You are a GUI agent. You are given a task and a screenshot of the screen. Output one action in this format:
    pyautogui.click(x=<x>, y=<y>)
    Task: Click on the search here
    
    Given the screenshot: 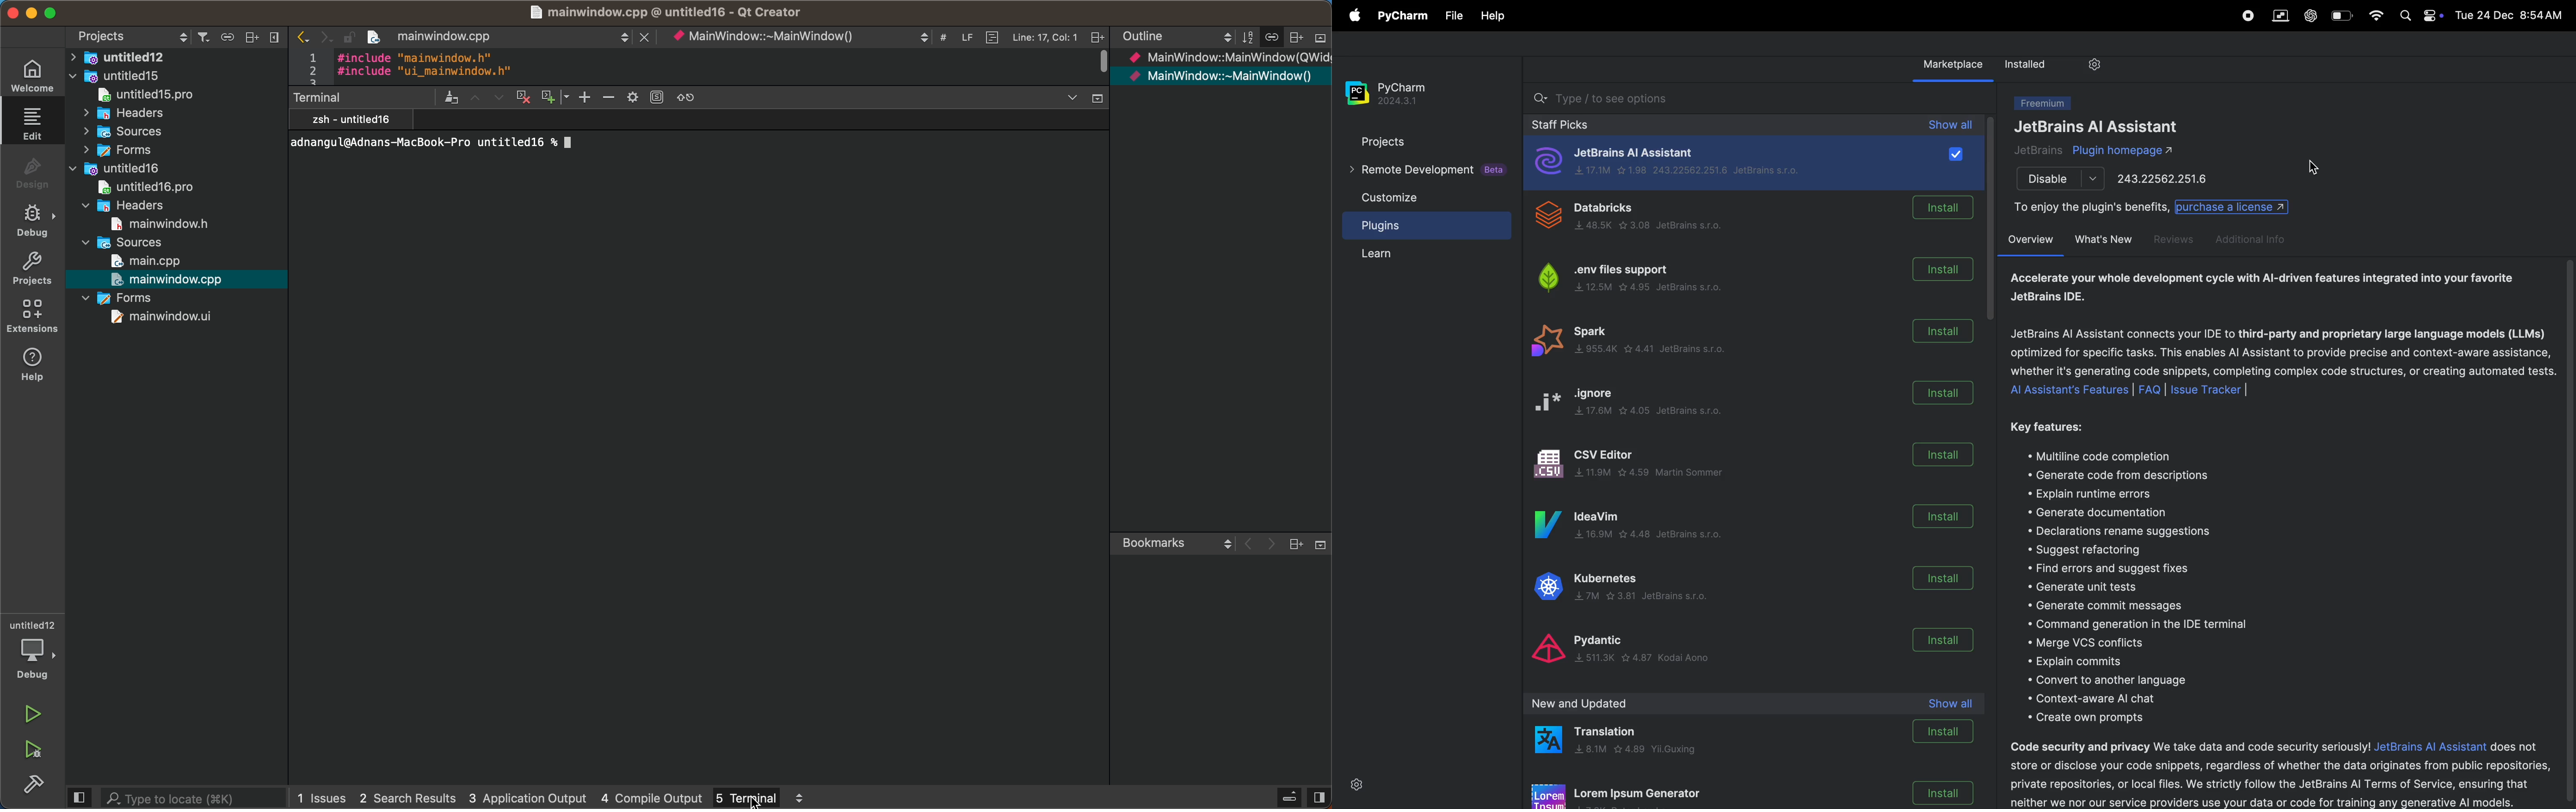 What is the action you would take?
    pyautogui.click(x=194, y=797)
    